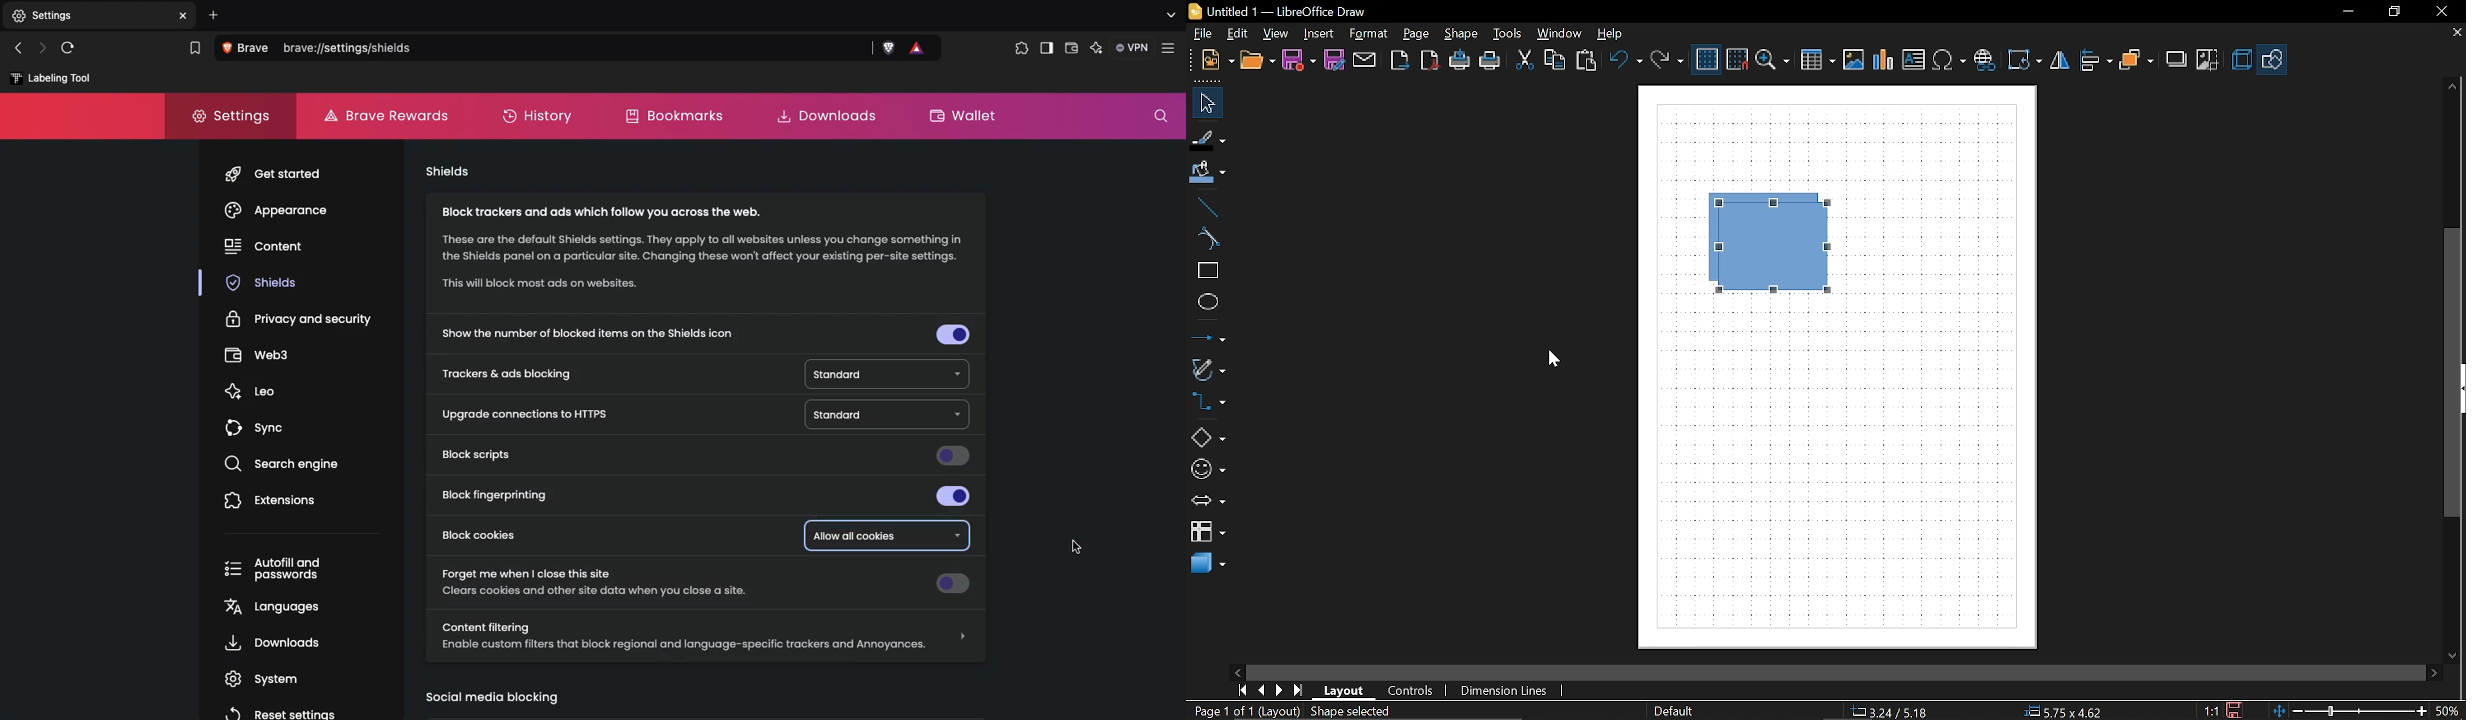  What do you see at coordinates (1672, 712) in the screenshot?
I see `Page style` at bounding box center [1672, 712].